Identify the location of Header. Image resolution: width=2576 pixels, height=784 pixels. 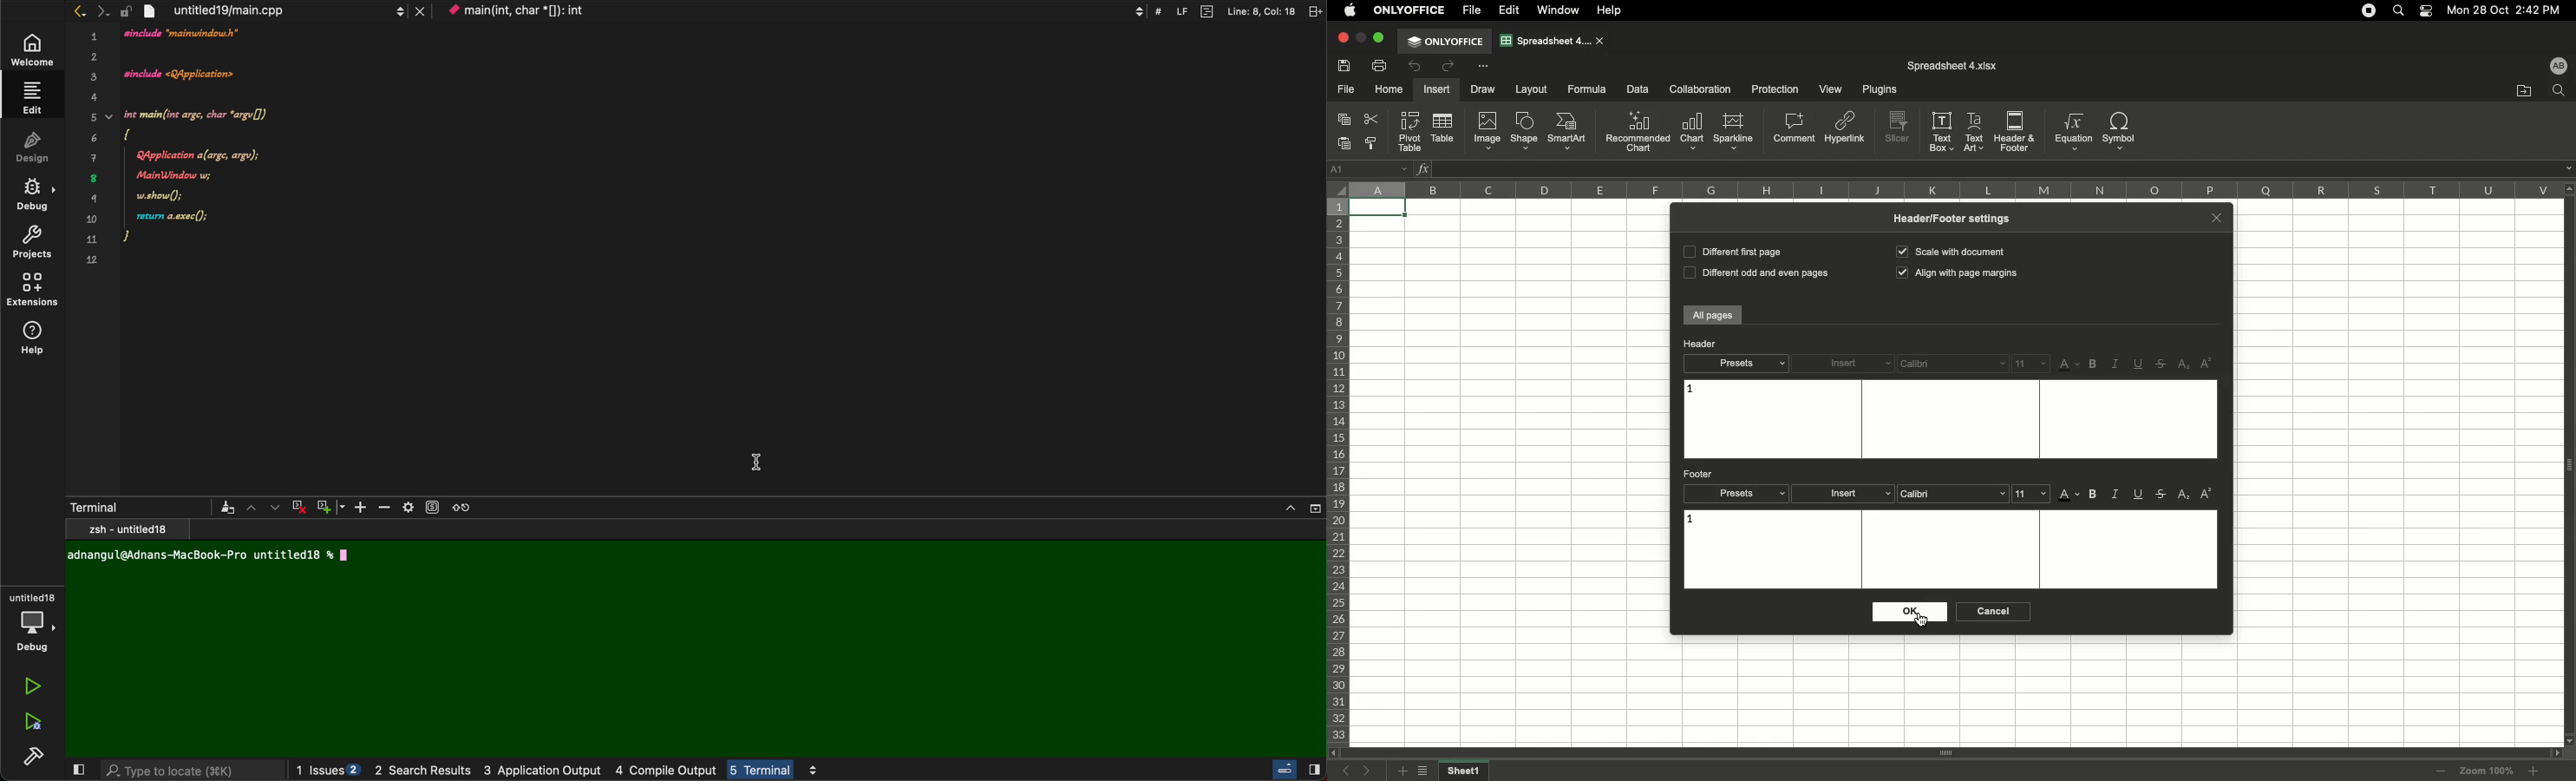
(1700, 344).